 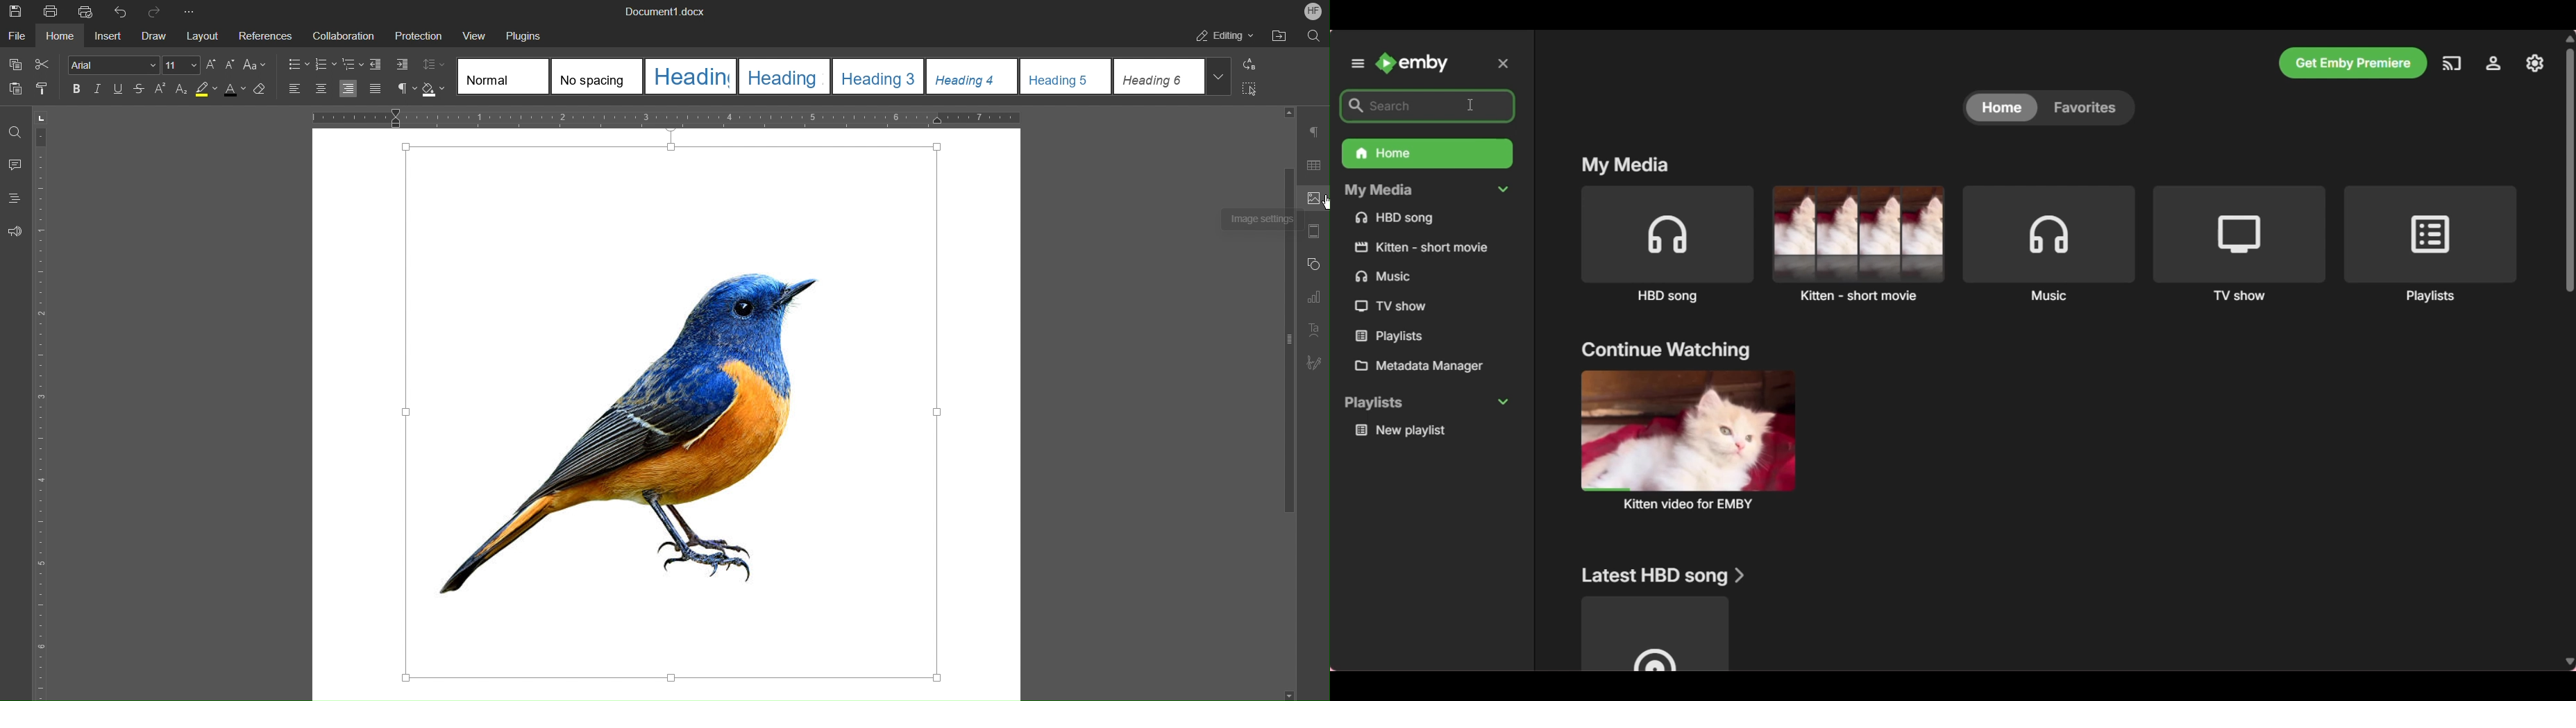 I want to click on References, so click(x=264, y=33).